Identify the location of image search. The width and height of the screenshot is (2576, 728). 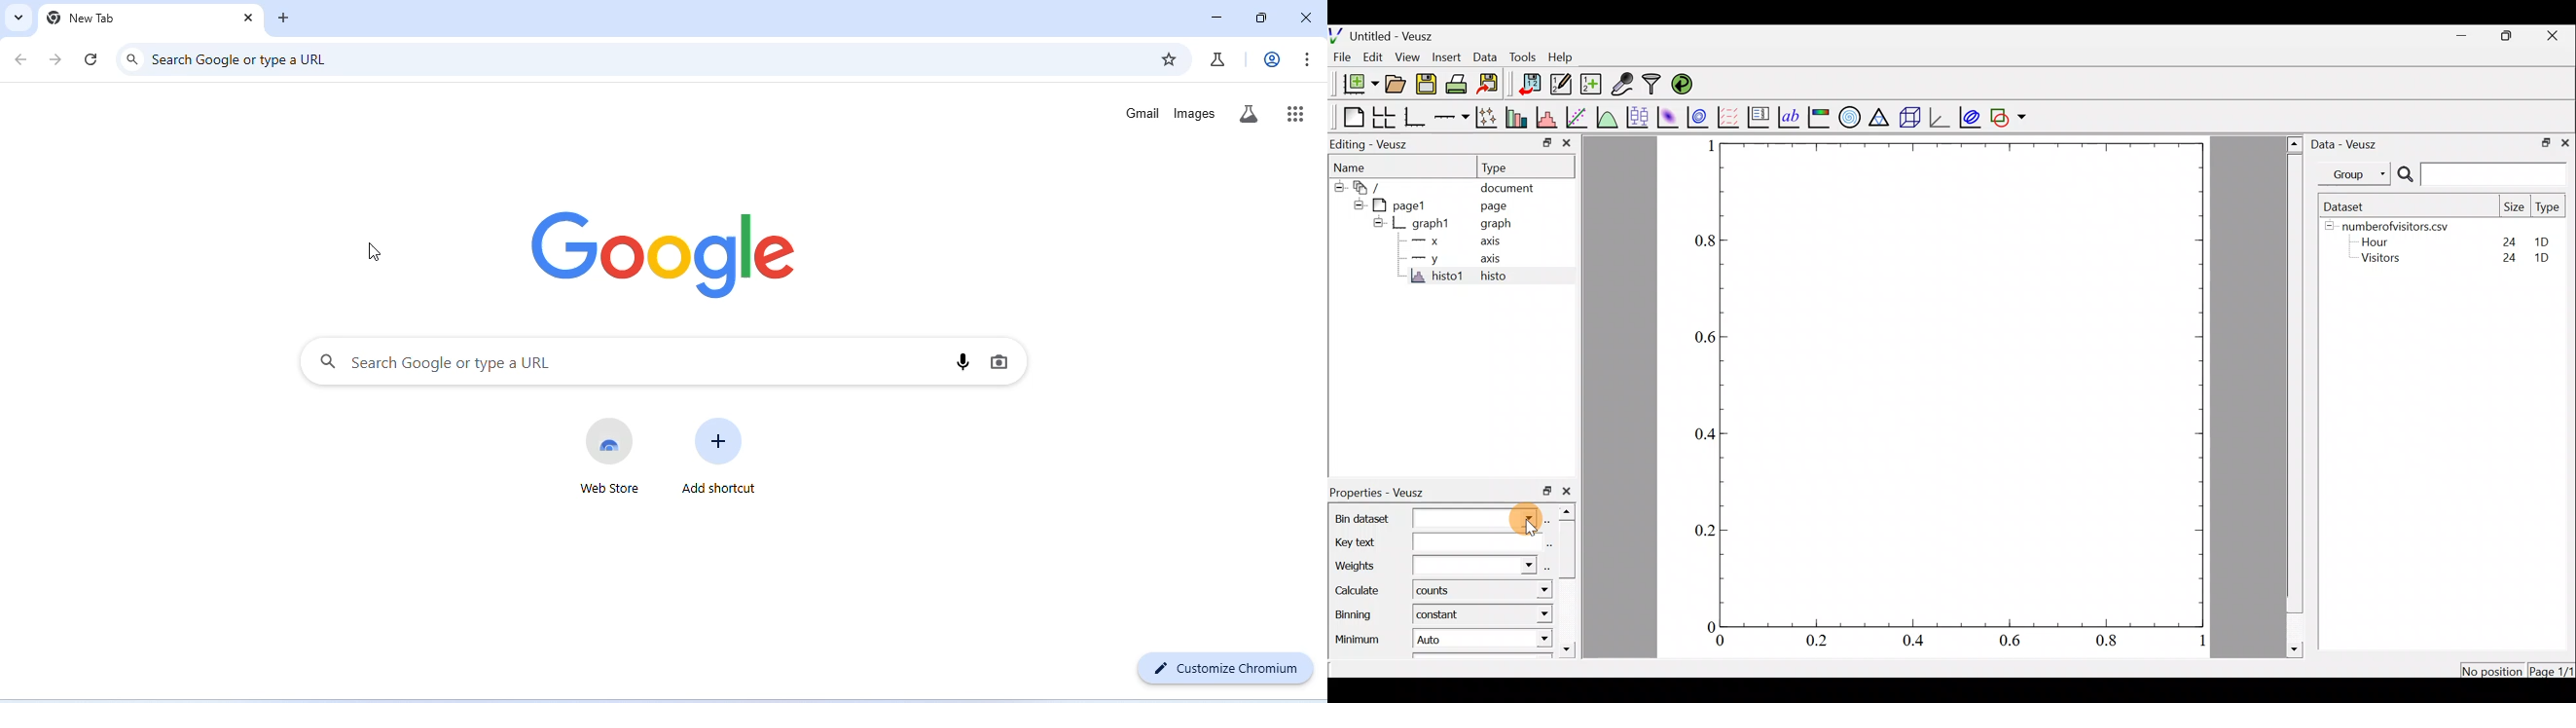
(1001, 361).